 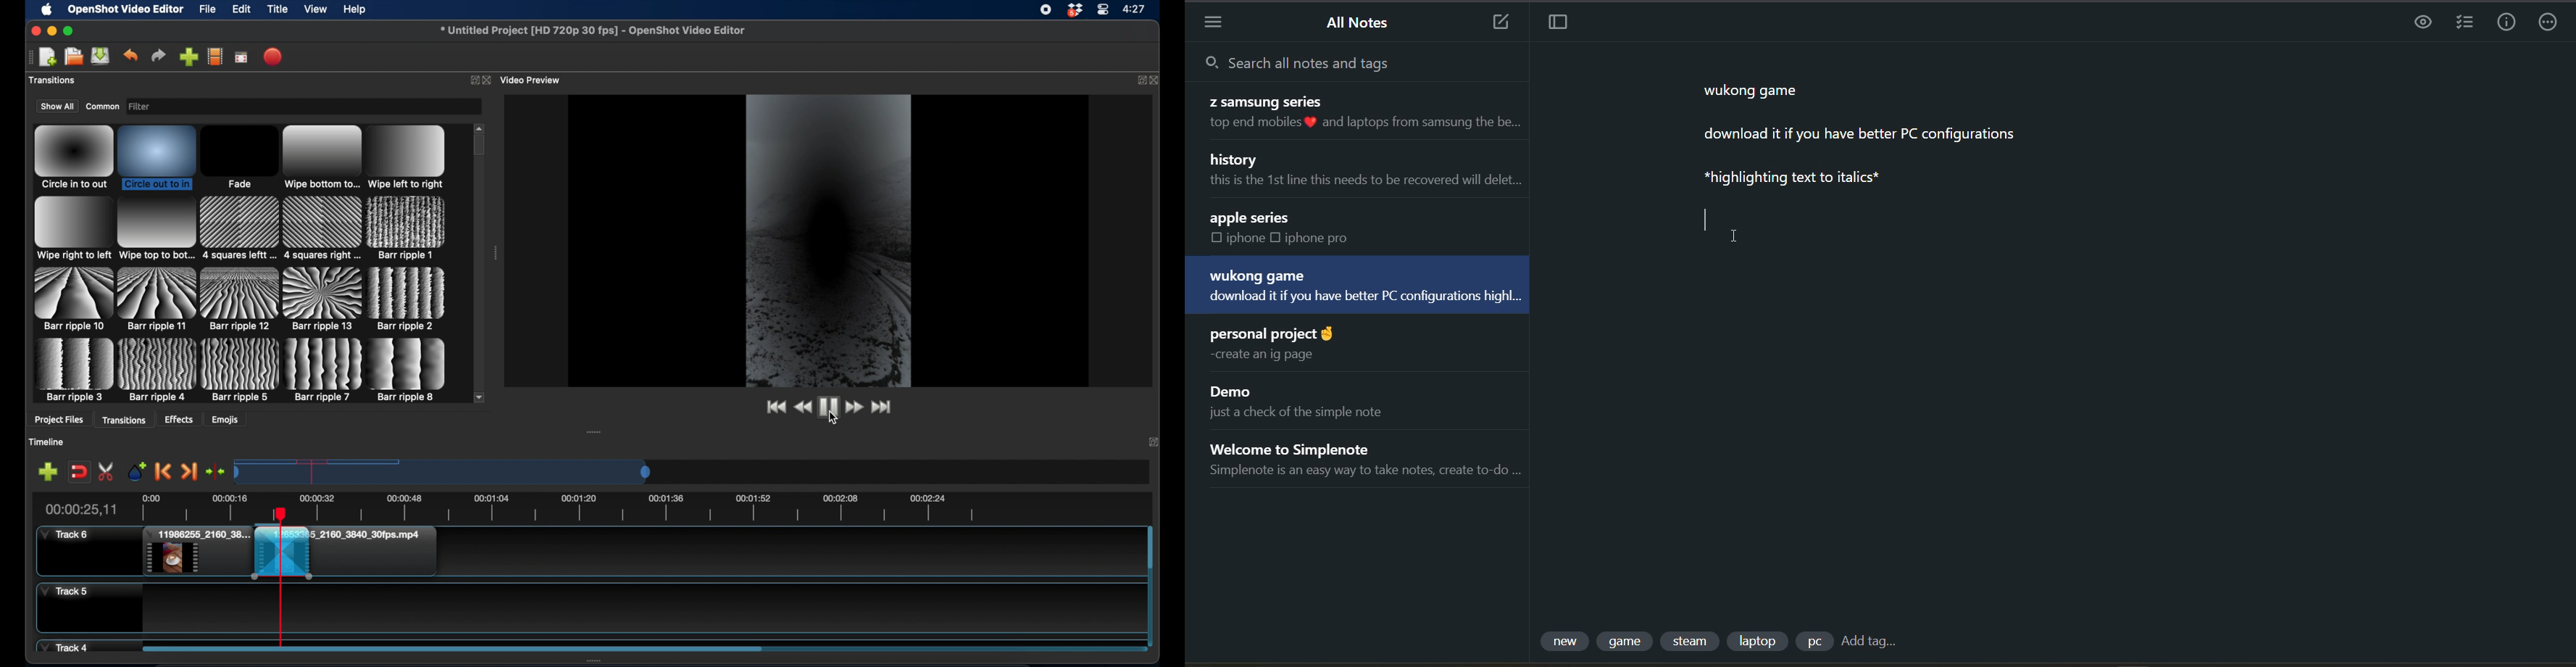 What do you see at coordinates (107, 471) in the screenshot?
I see `enable razor` at bounding box center [107, 471].